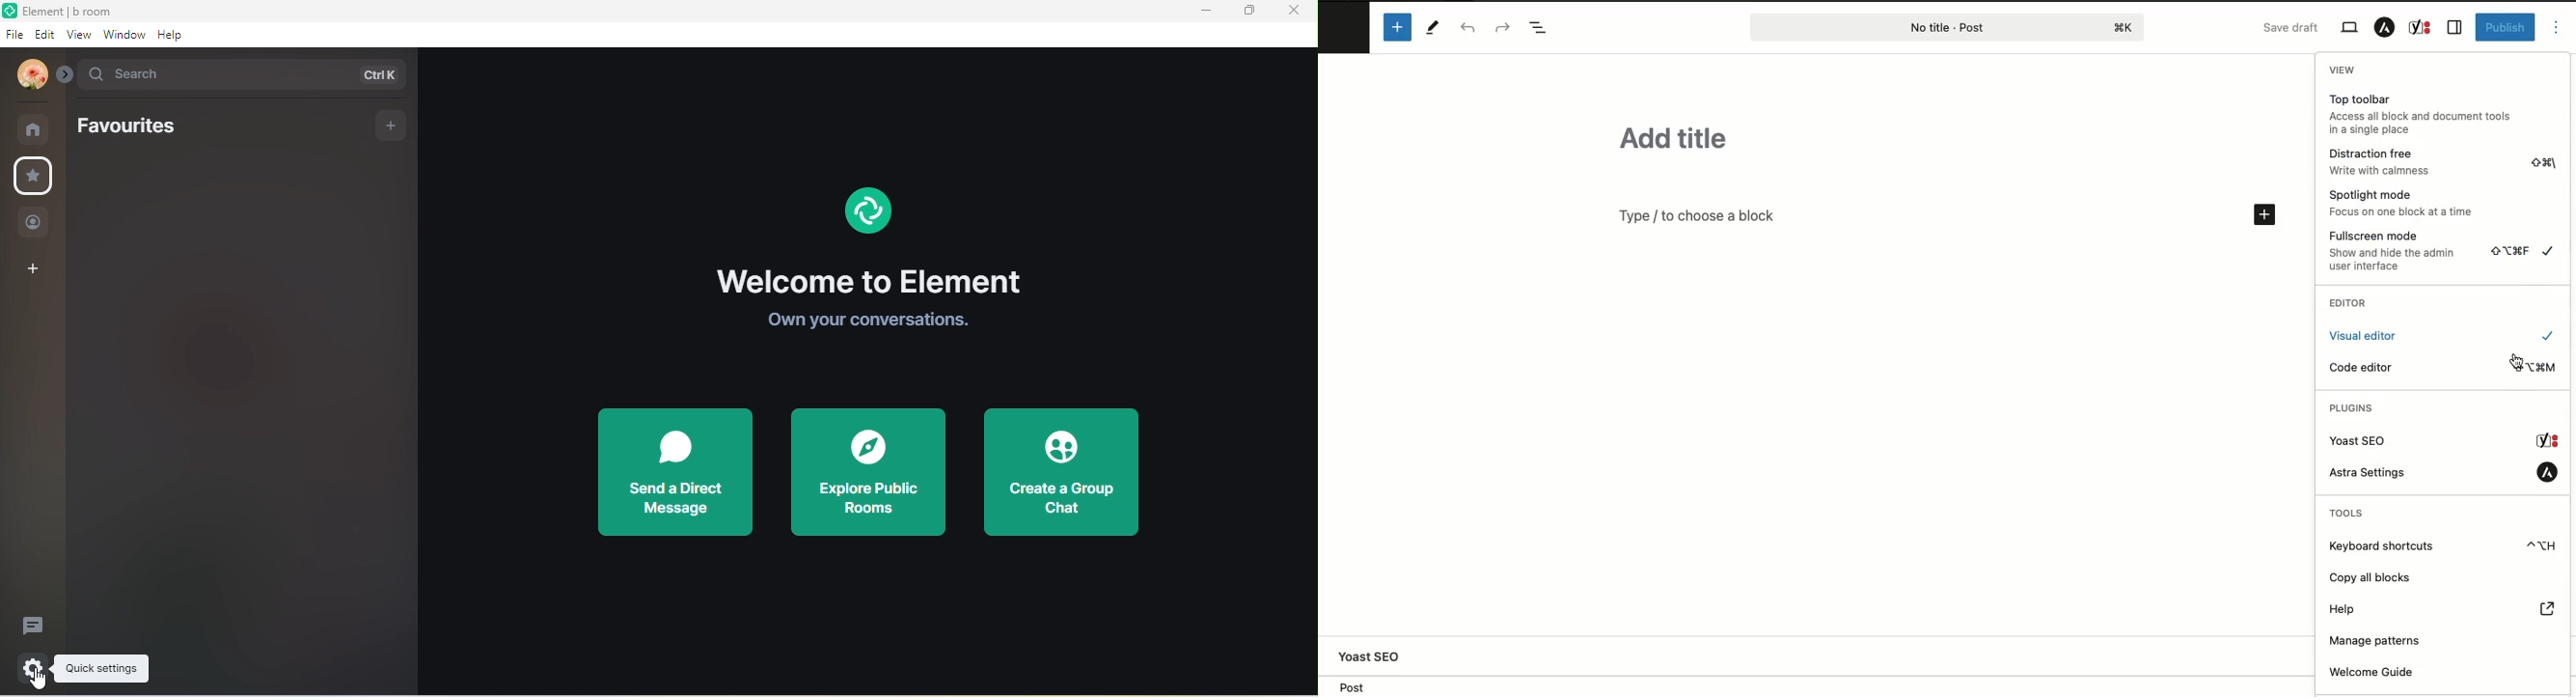  I want to click on edit, so click(45, 34).